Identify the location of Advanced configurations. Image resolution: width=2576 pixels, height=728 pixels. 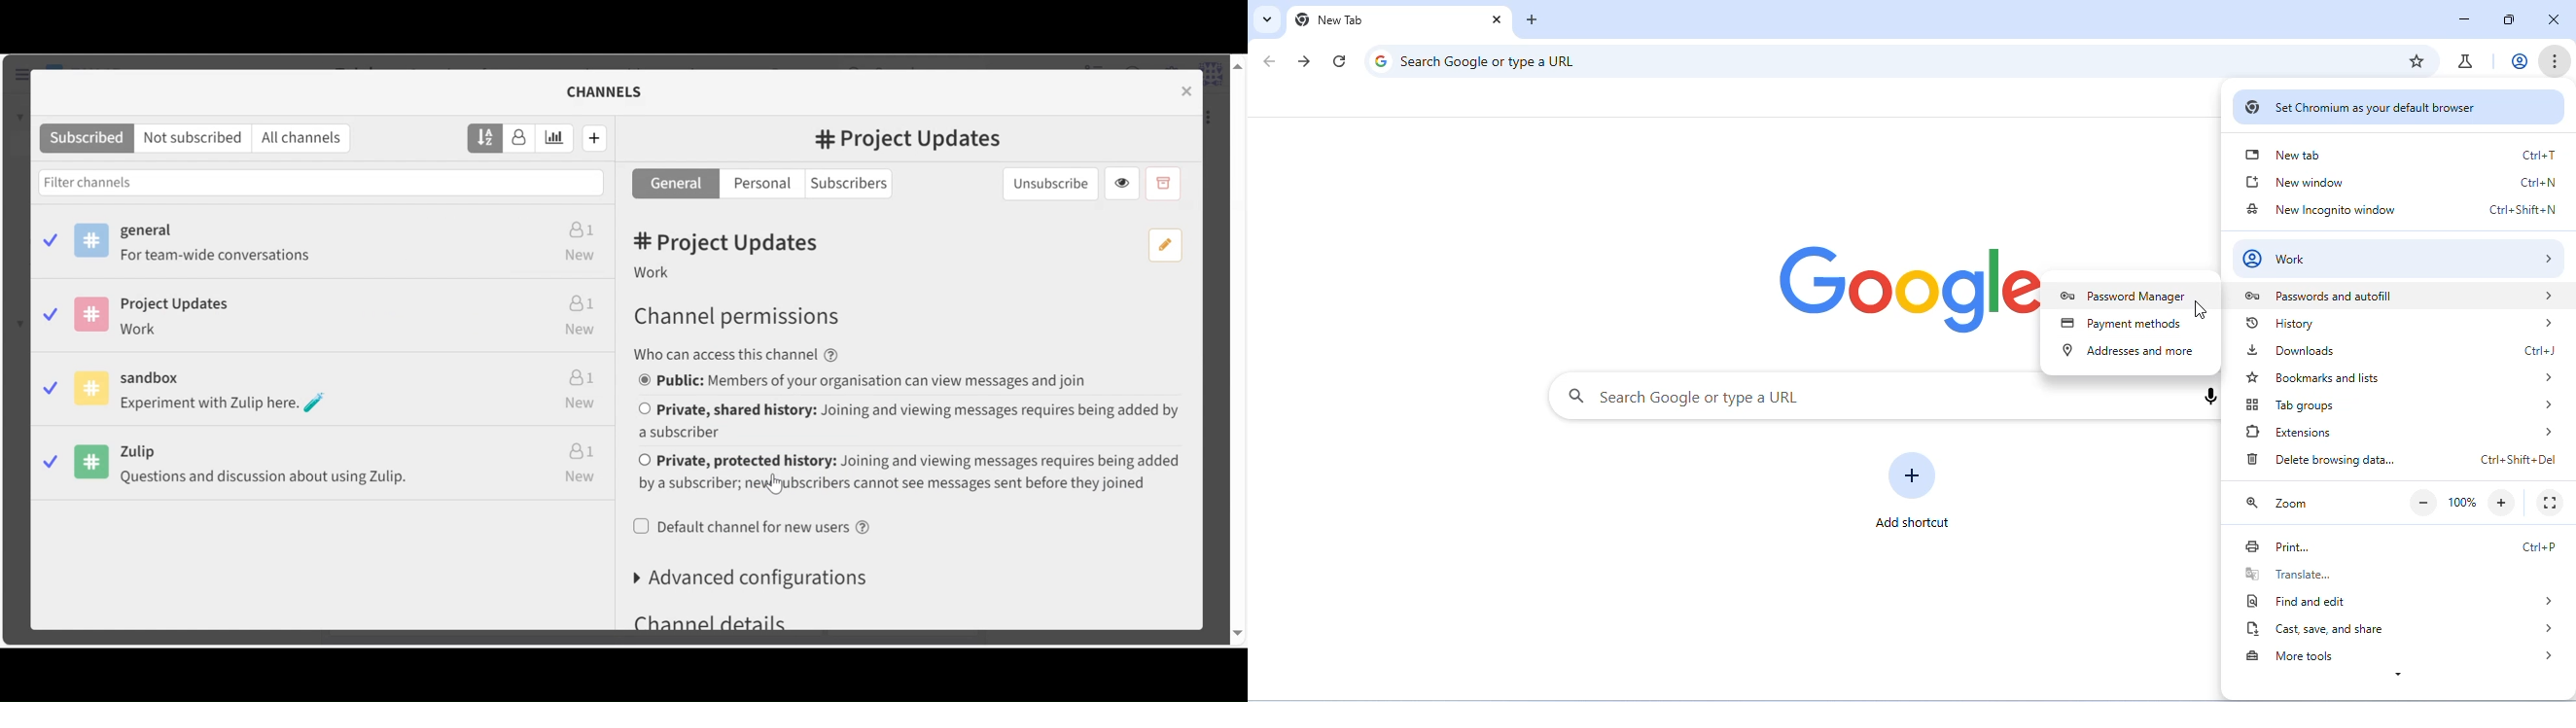
(766, 578).